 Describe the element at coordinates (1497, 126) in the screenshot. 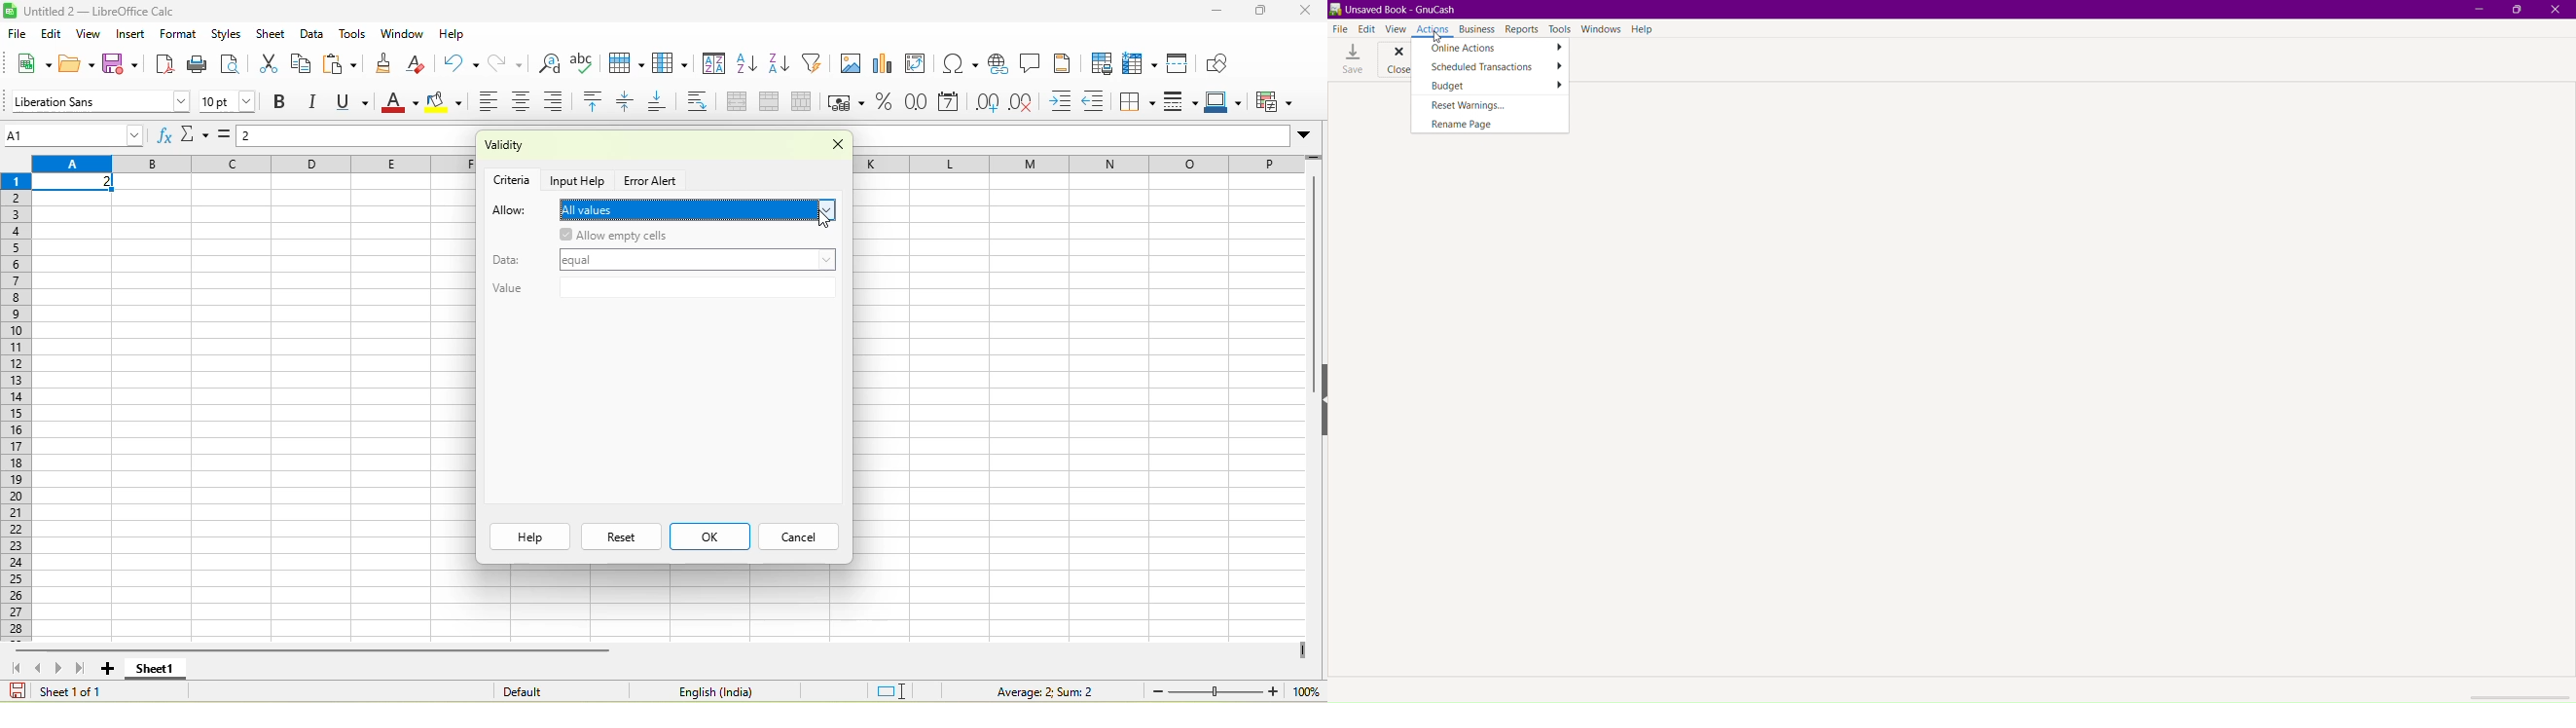

I see `Rename Page` at that location.